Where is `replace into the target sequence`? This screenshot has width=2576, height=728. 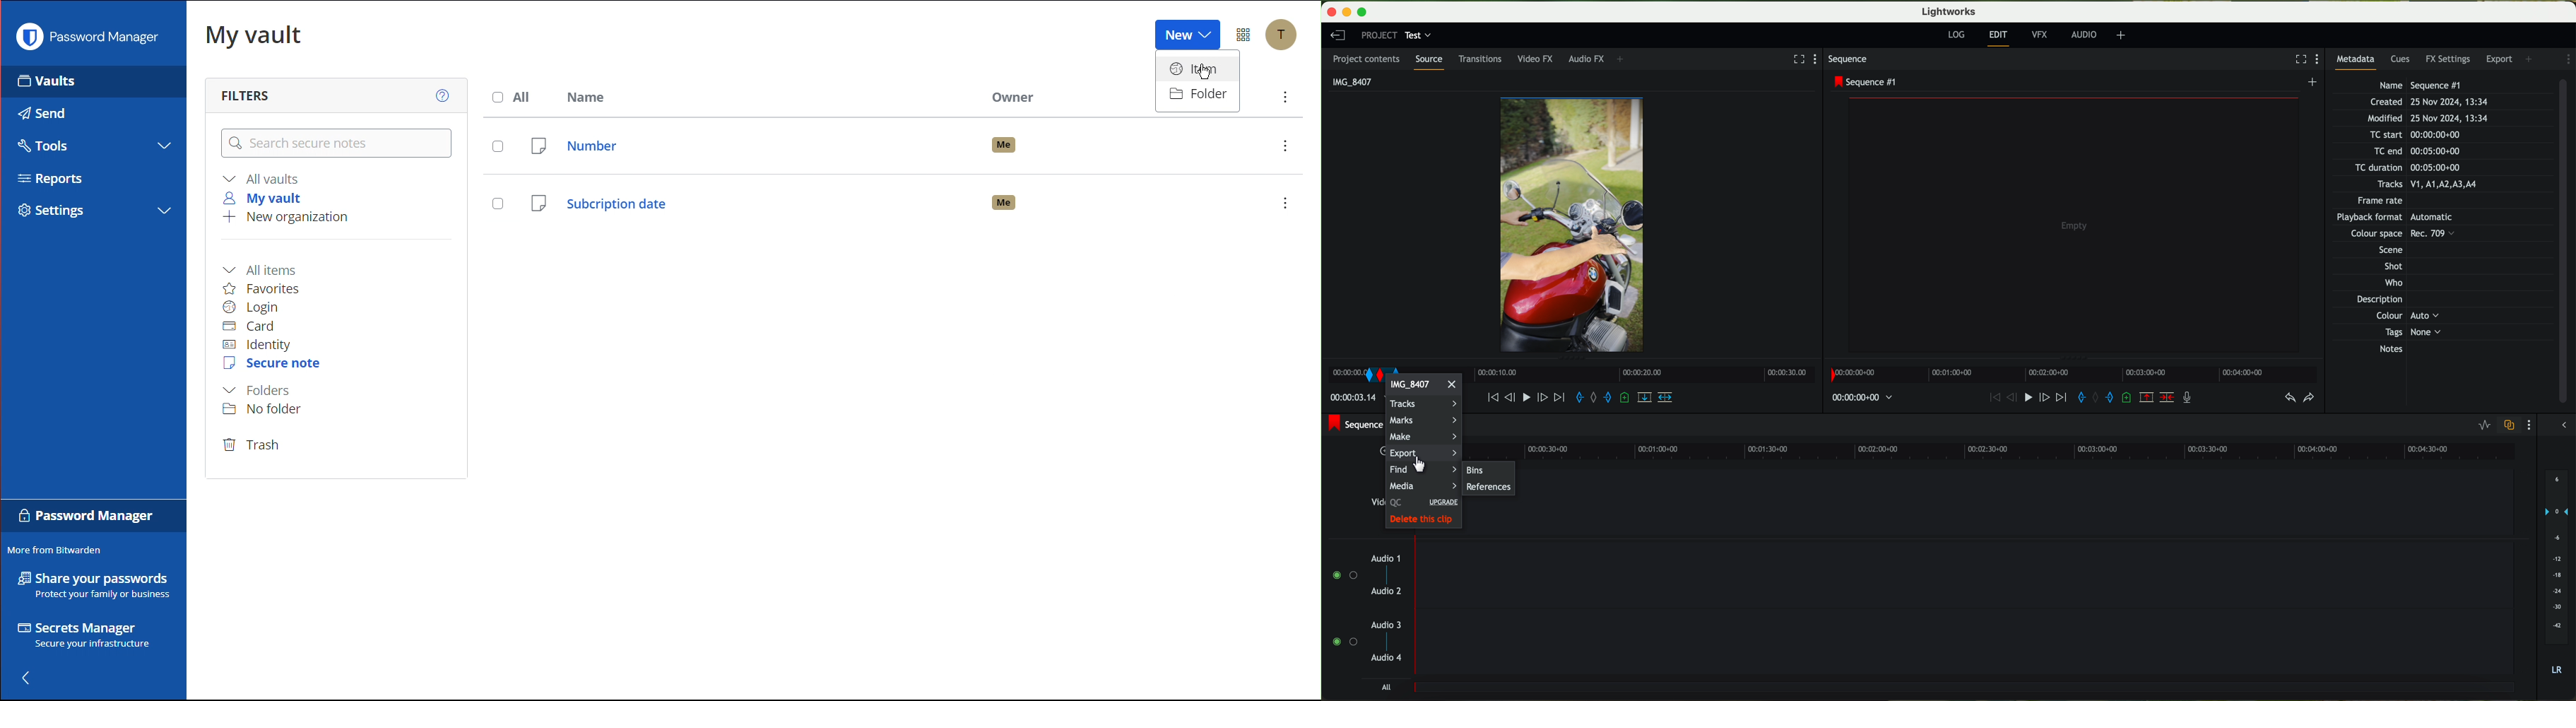
replace into the target sequence is located at coordinates (1647, 401).